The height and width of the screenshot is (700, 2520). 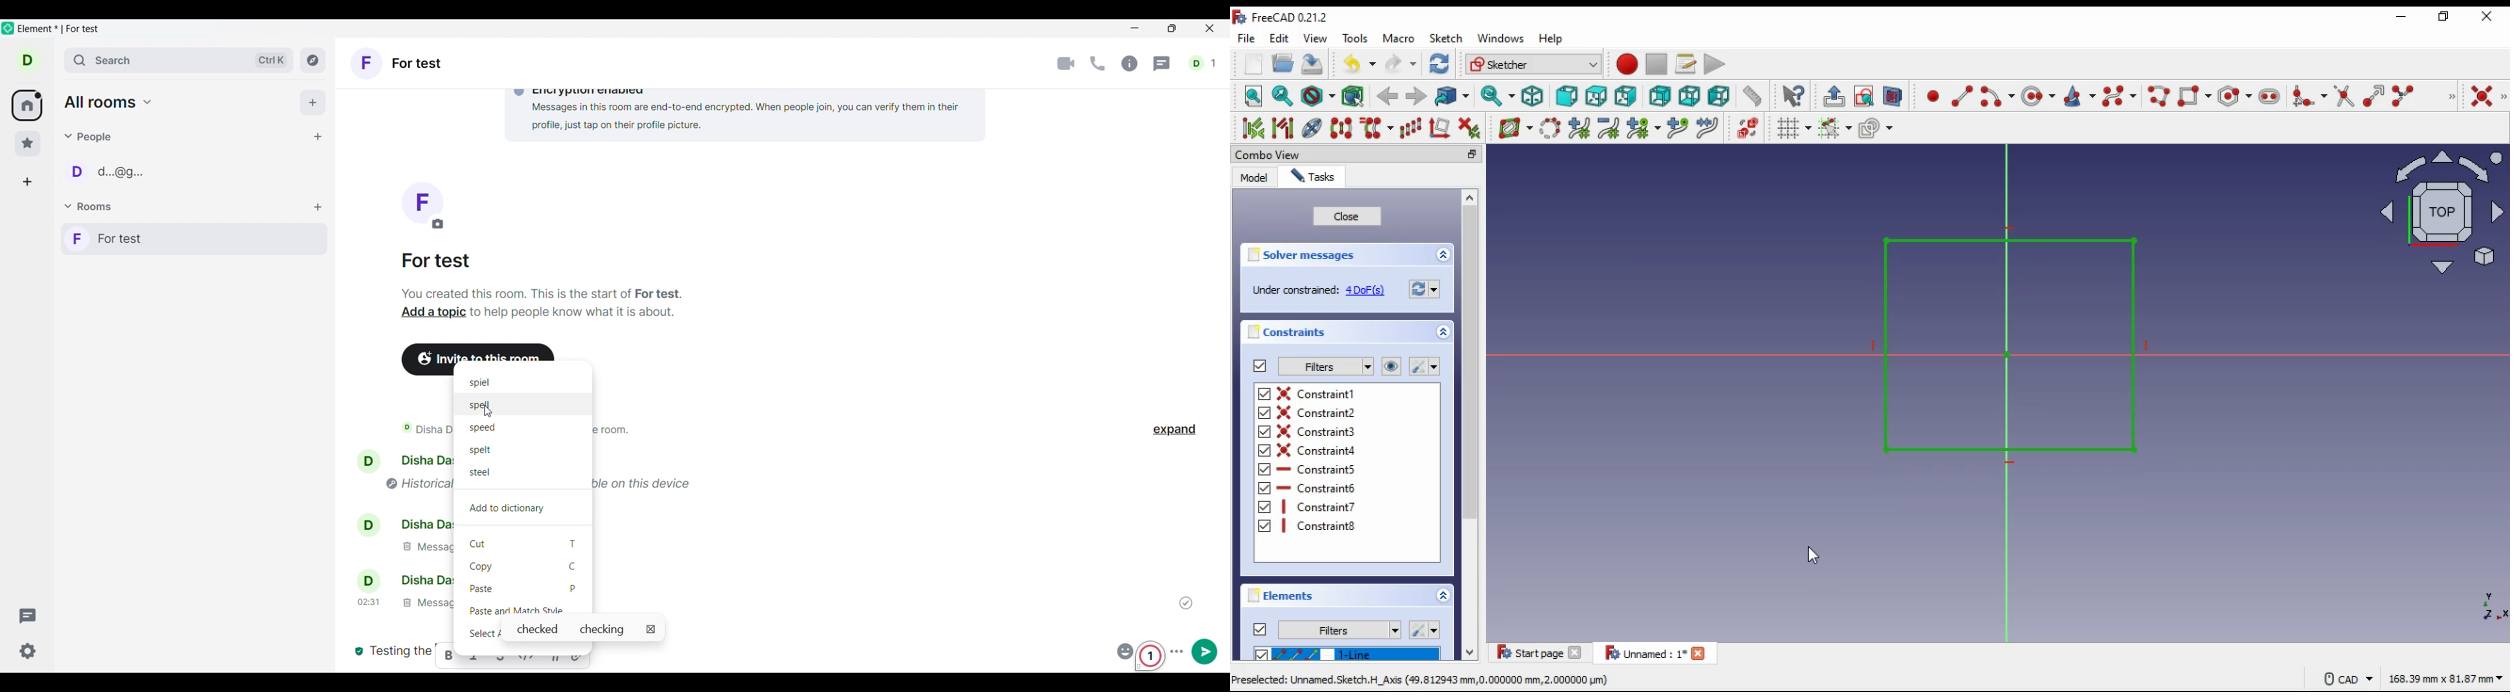 What do you see at coordinates (1314, 63) in the screenshot?
I see `save` at bounding box center [1314, 63].